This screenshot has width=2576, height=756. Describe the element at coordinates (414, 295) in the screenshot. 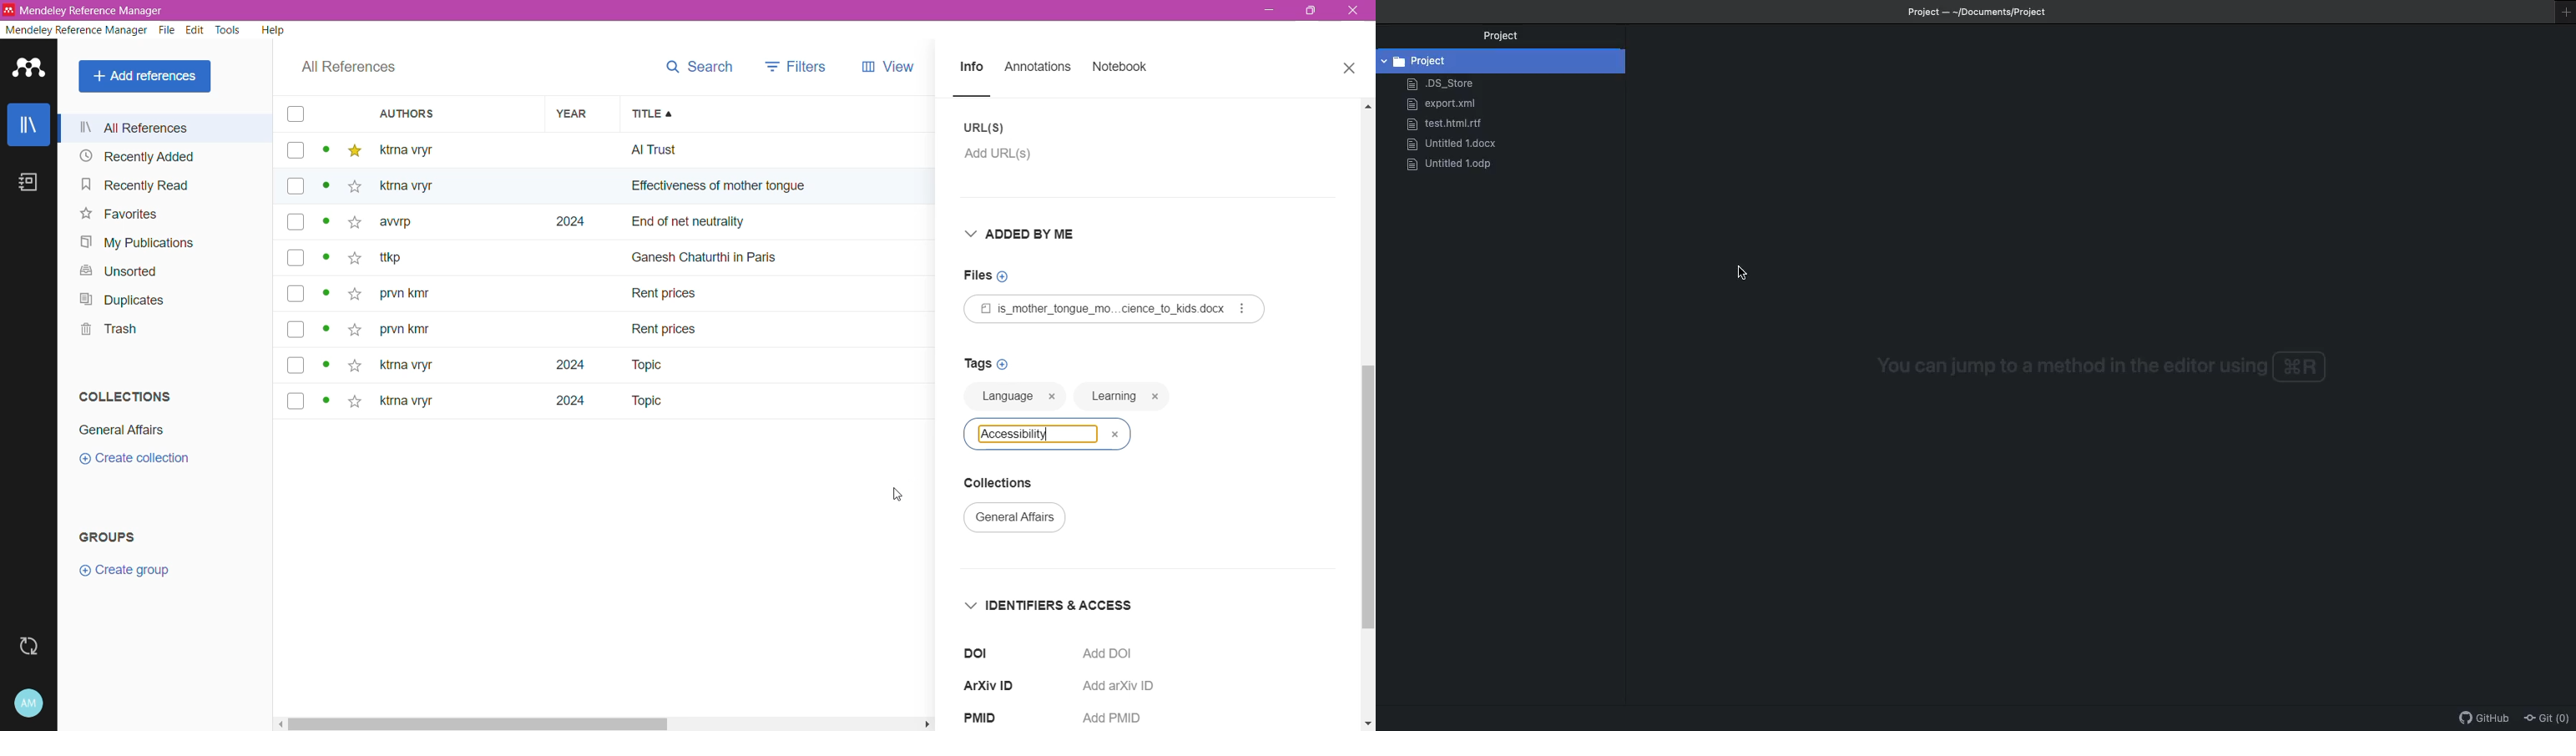

I see `prvn kity` at that location.